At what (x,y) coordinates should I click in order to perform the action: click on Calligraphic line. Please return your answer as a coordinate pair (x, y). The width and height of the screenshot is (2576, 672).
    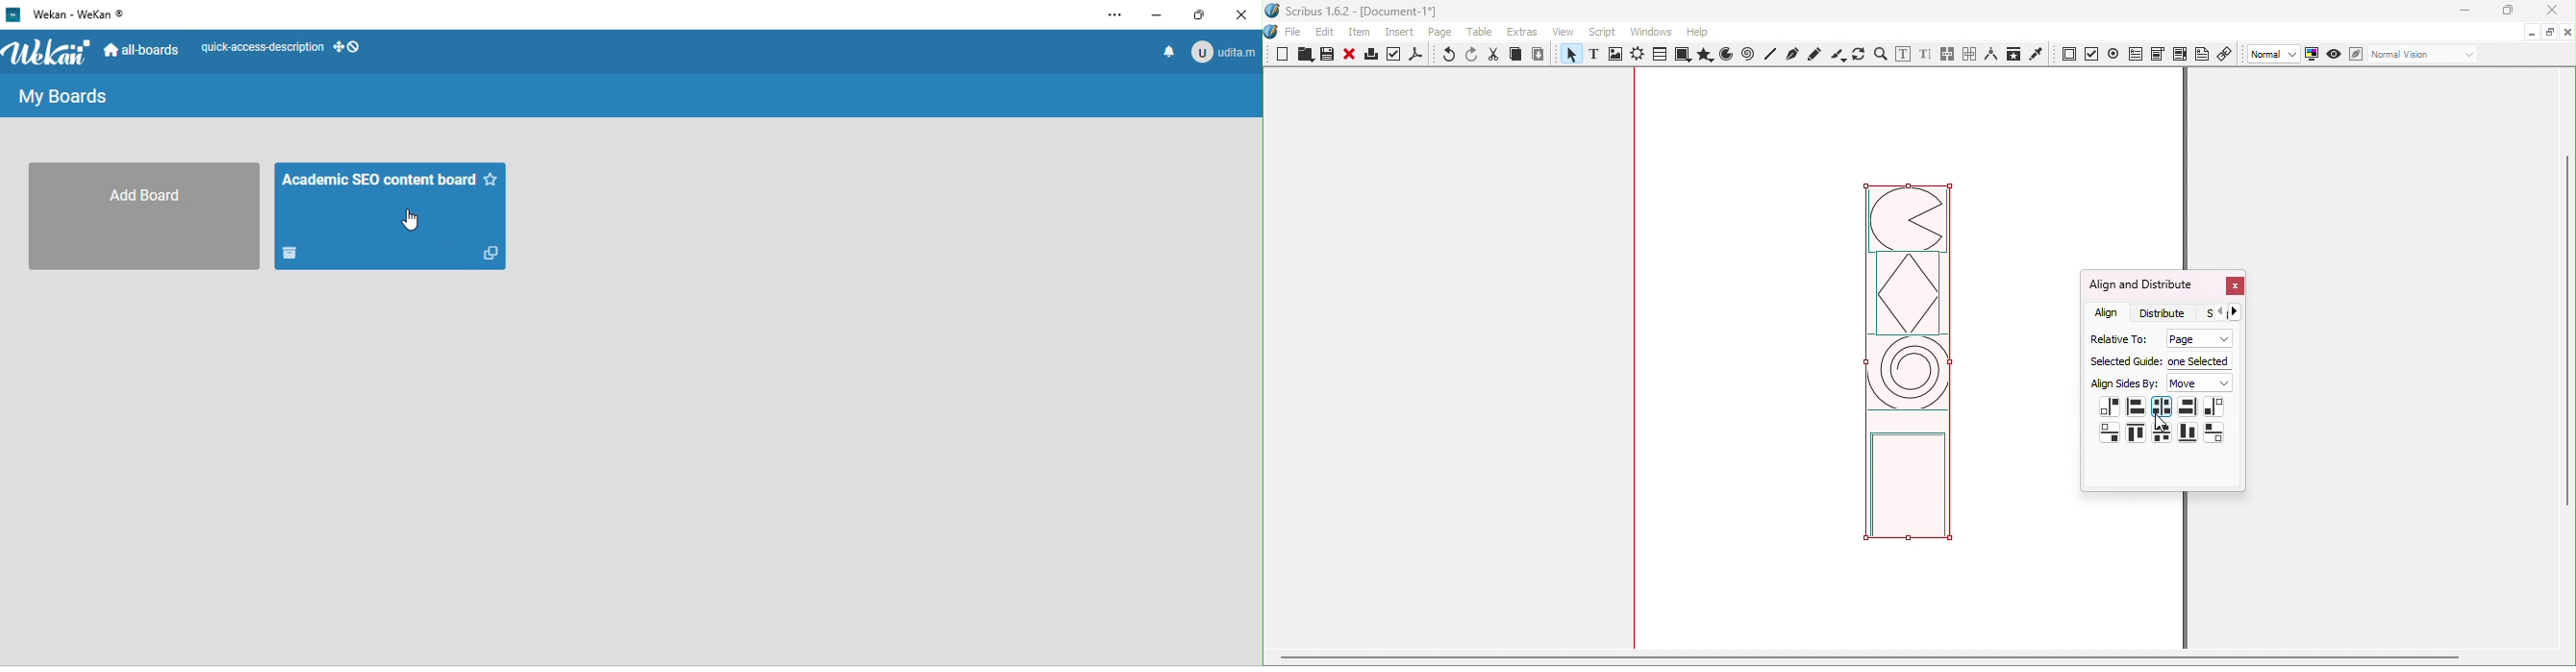
    Looking at the image, I should click on (1838, 55).